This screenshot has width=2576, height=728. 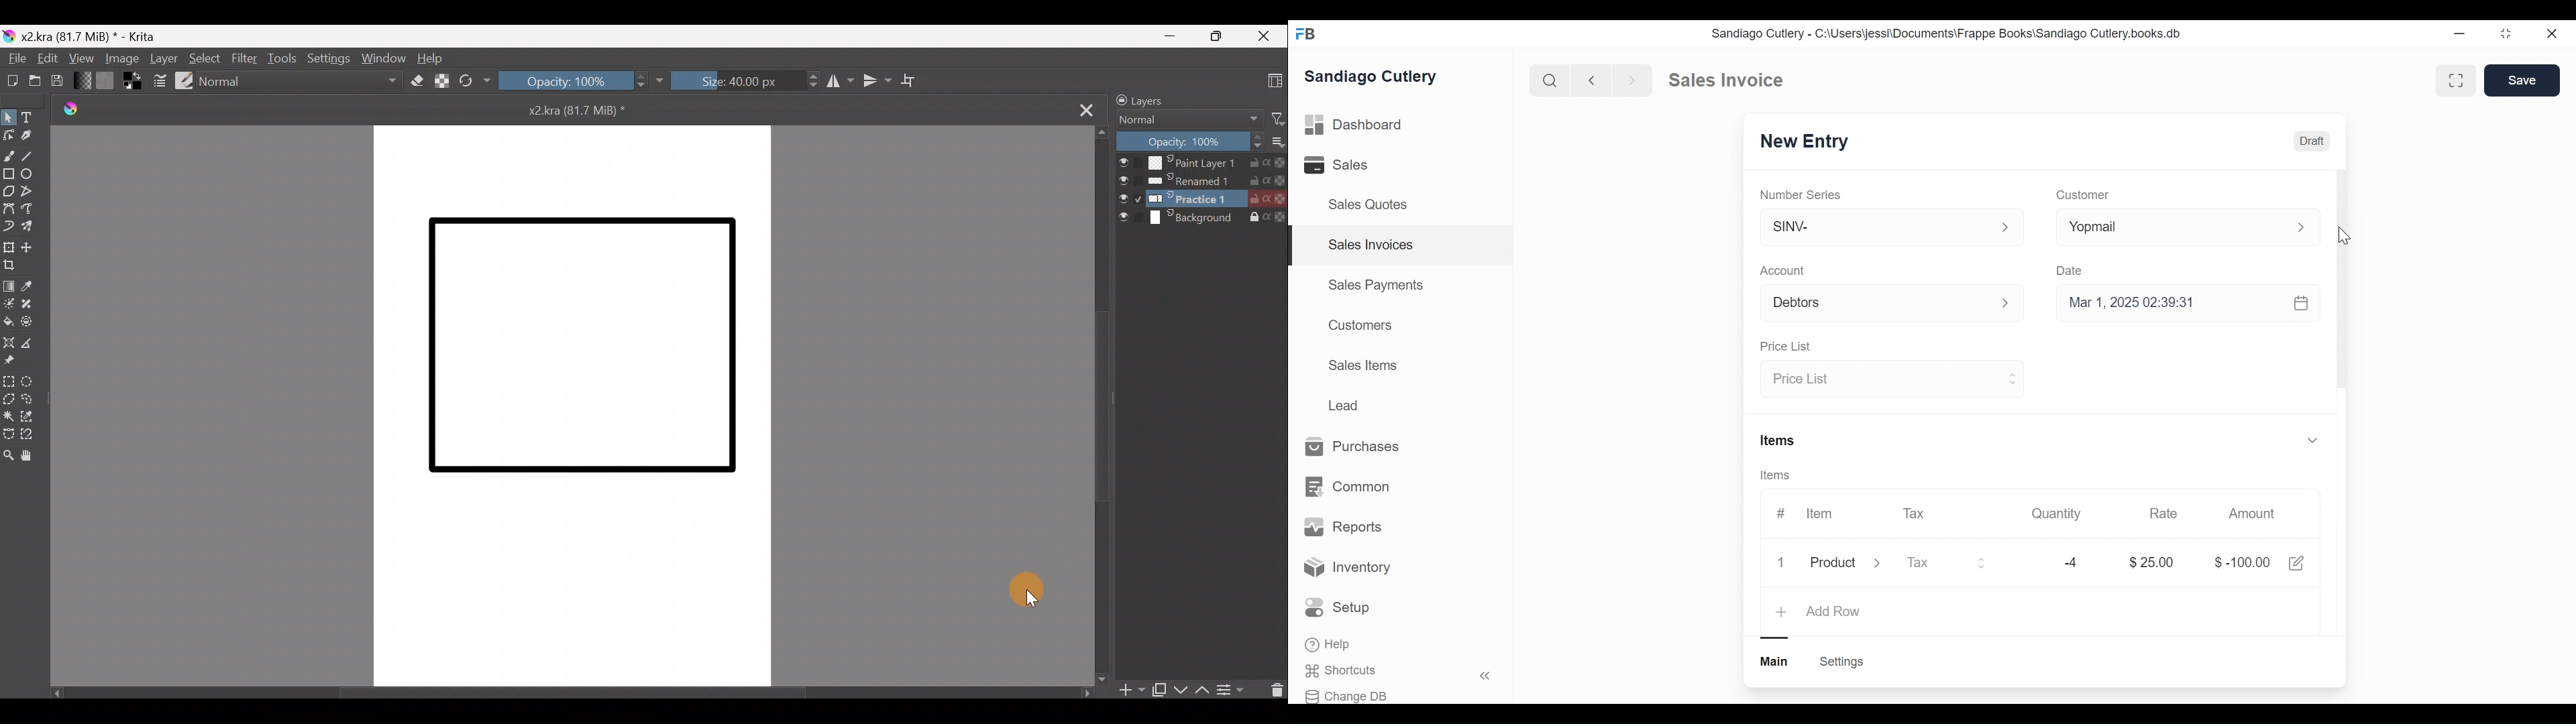 I want to click on Fill a contiguous area of colour with colour/fill a selection, so click(x=8, y=324).